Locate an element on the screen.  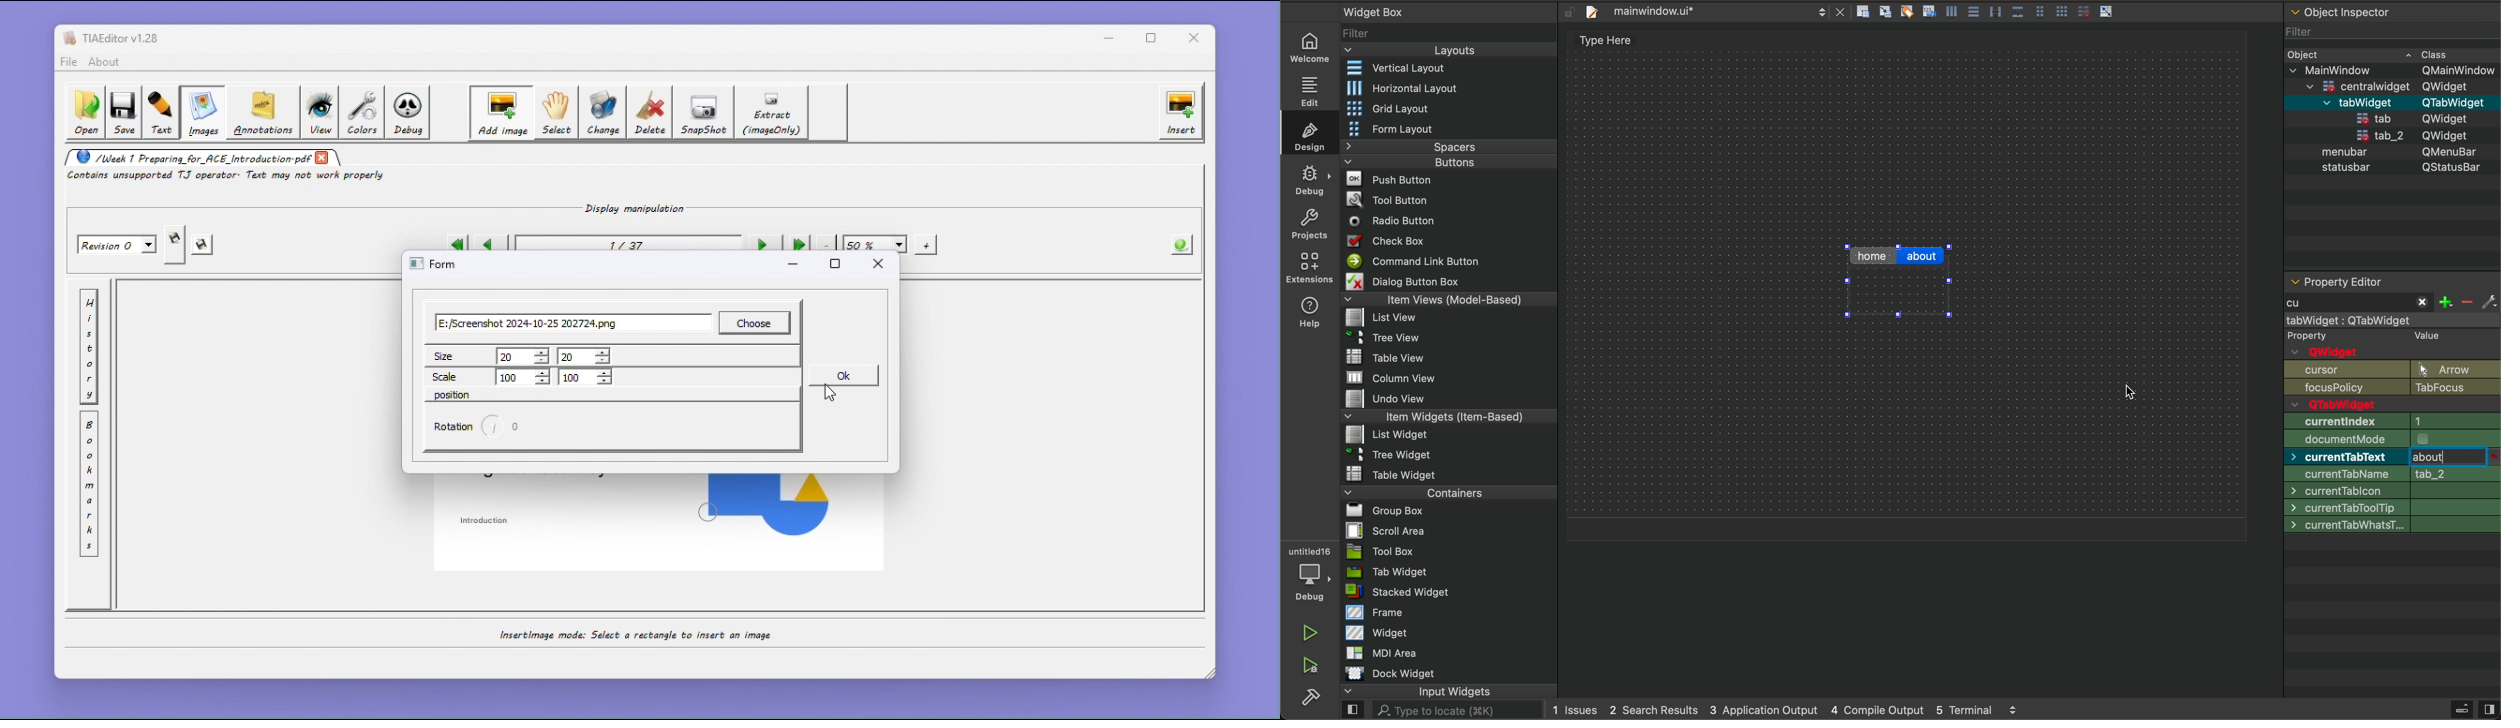
object inspector is located at coordinates (2392, 14).